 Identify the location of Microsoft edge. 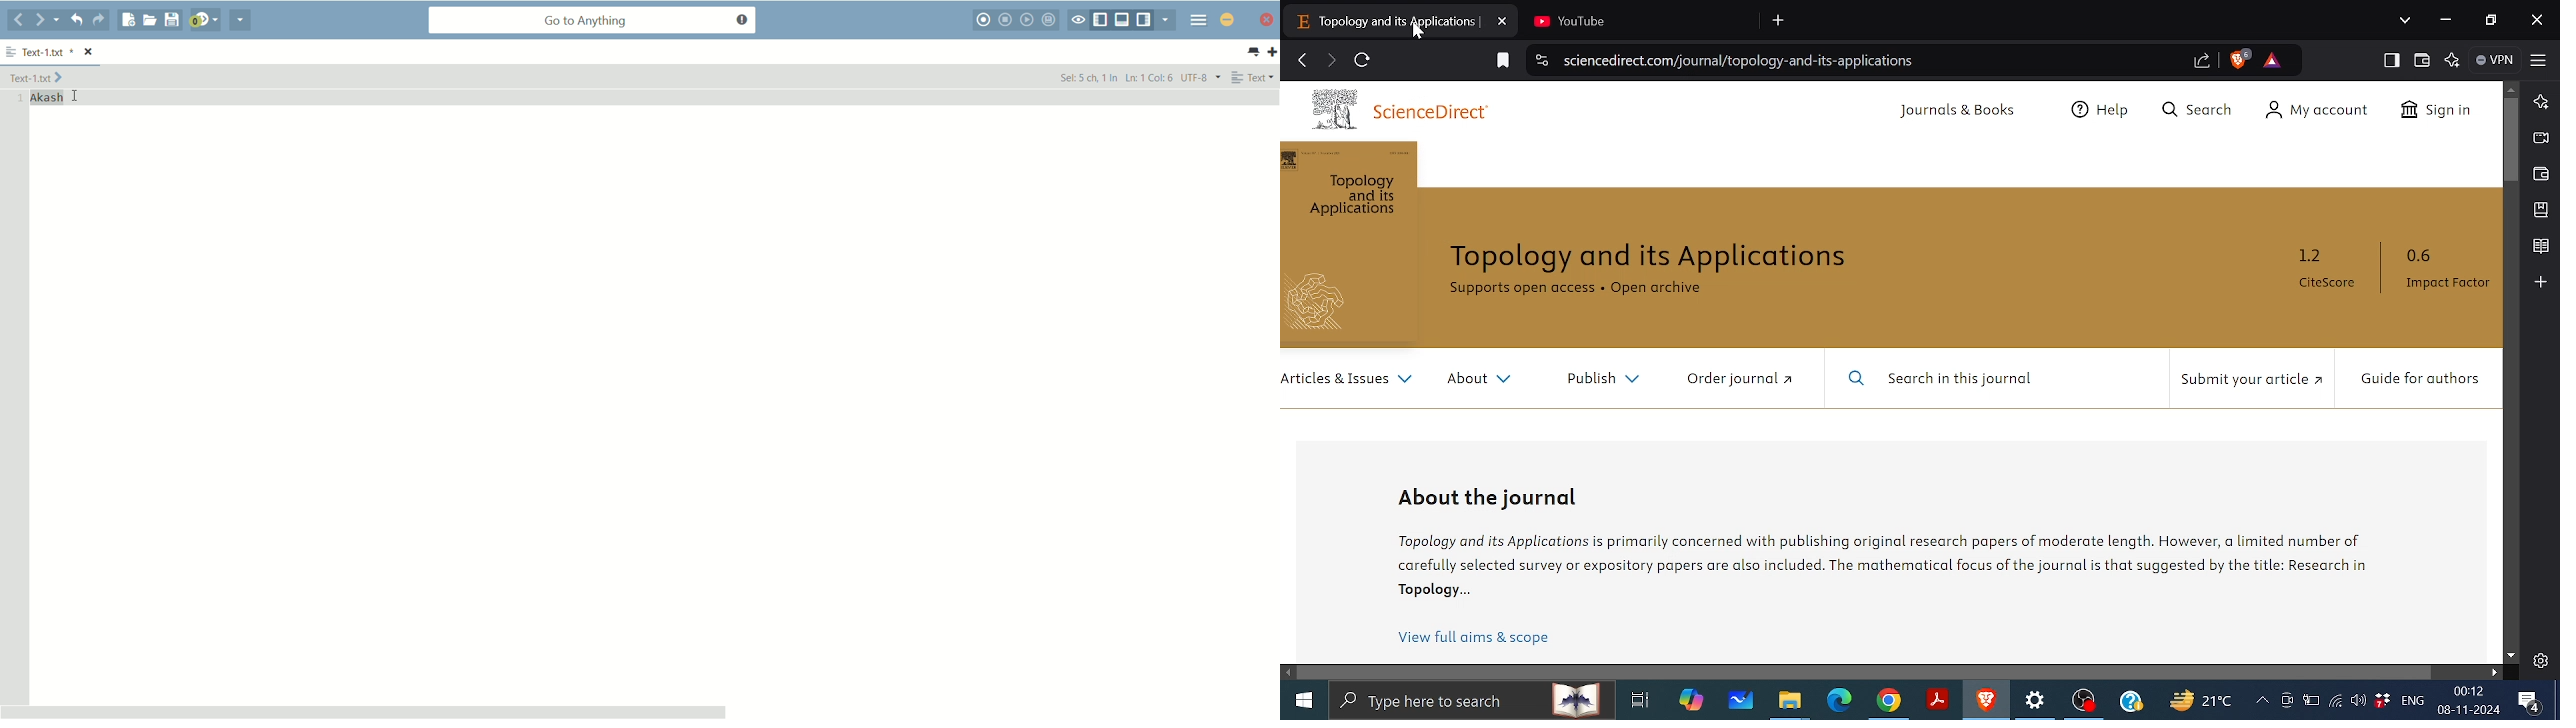
(1840, 701).